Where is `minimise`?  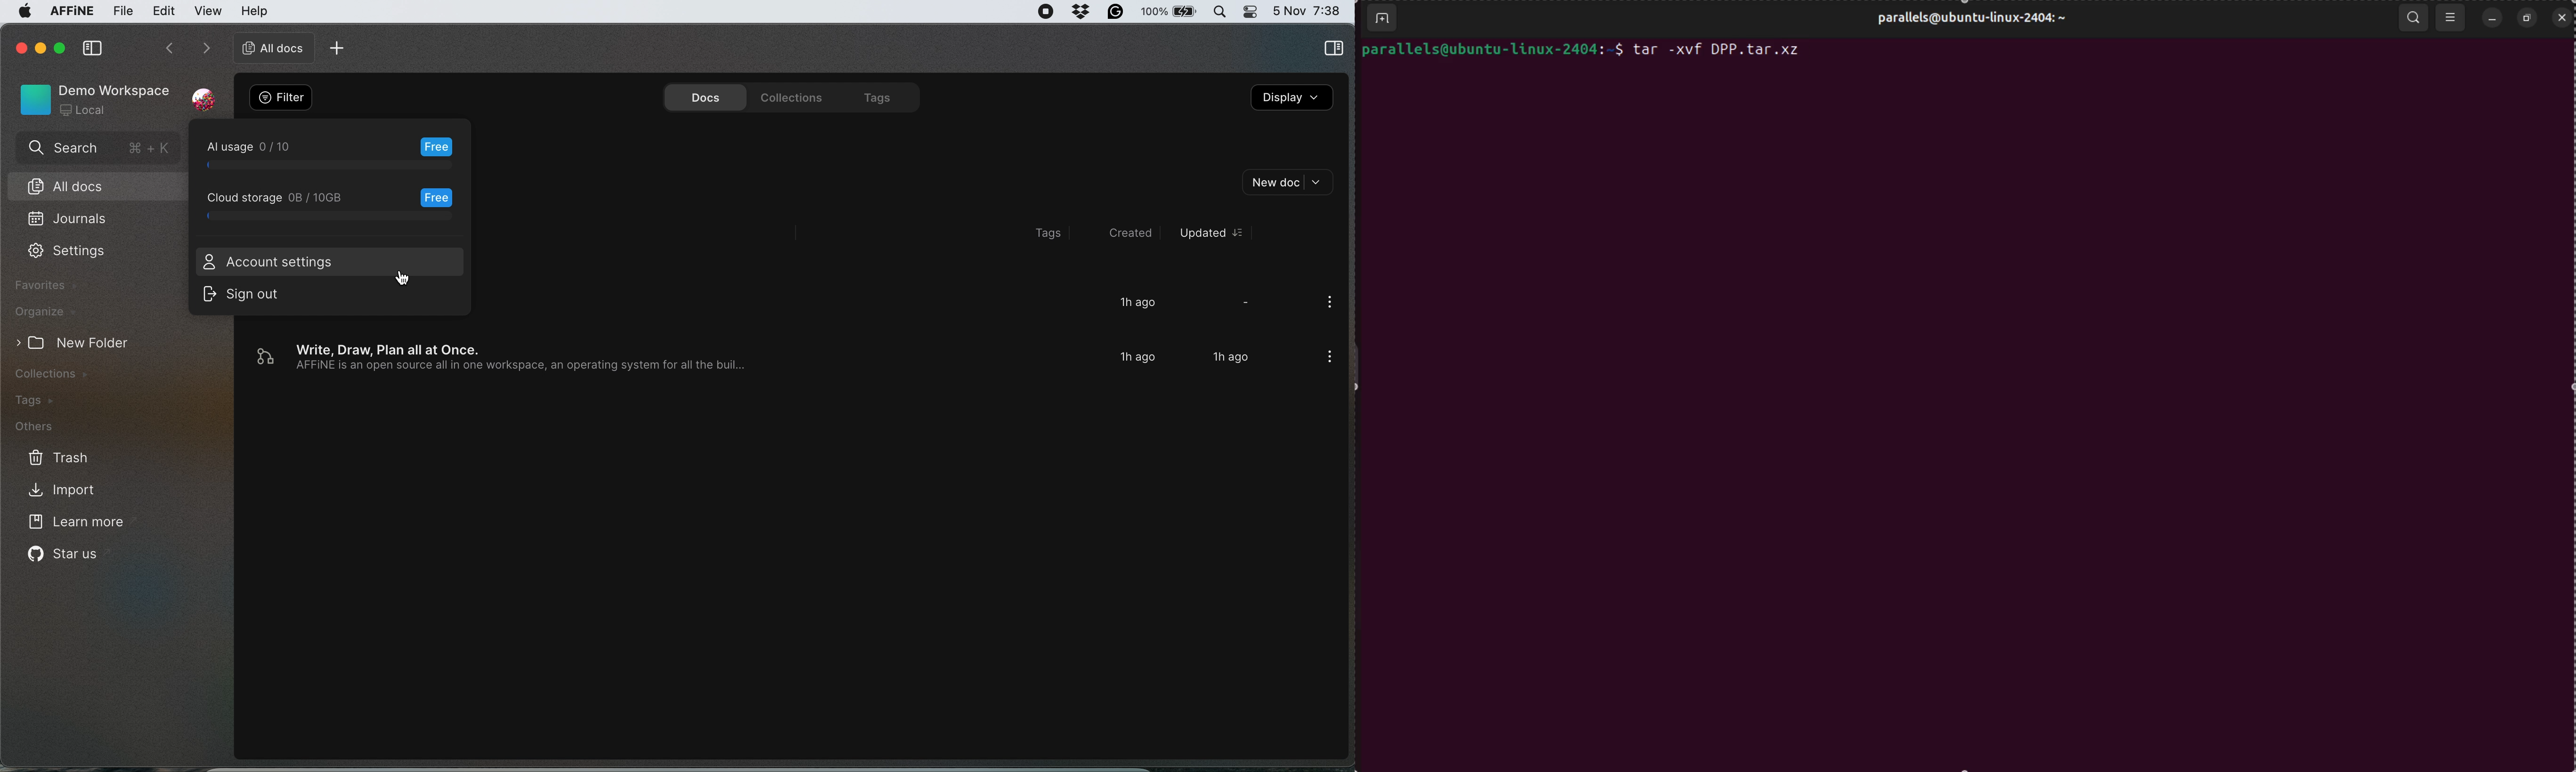
minimise is located at coordinates (40, 46).